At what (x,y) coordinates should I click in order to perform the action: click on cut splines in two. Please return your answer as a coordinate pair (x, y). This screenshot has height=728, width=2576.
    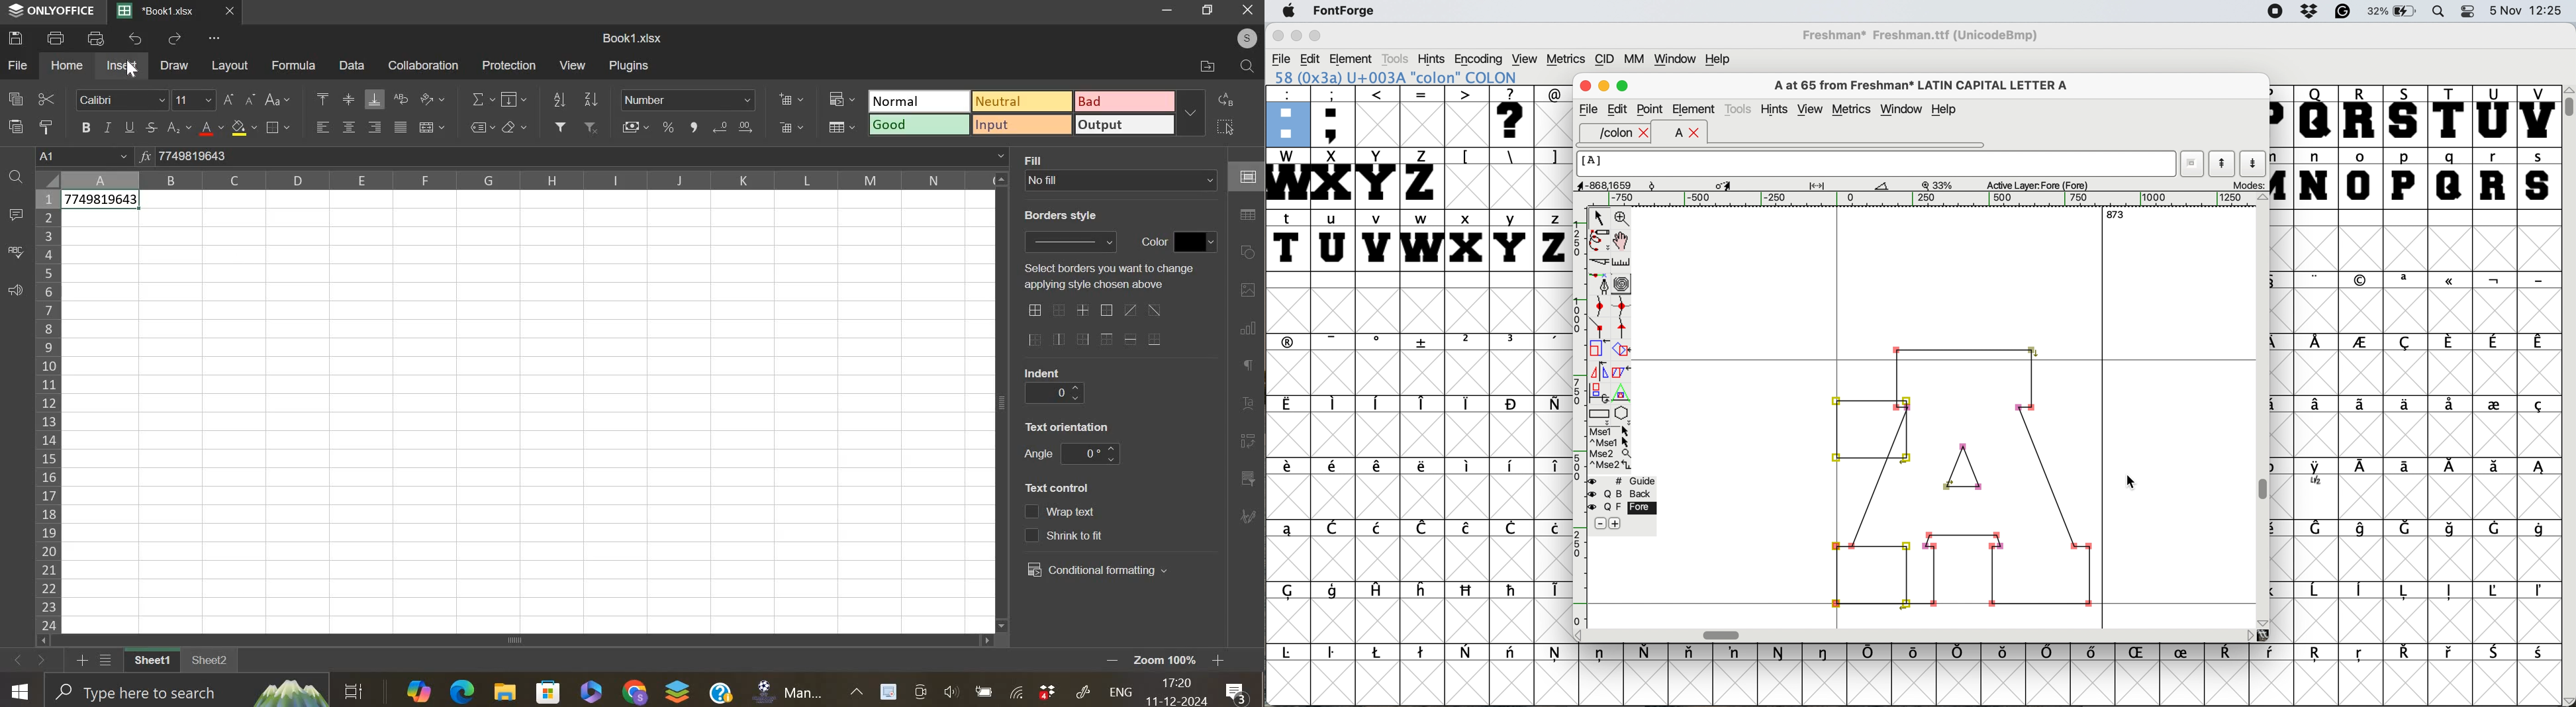
    Looking at the image, I should click on (1597, 261).